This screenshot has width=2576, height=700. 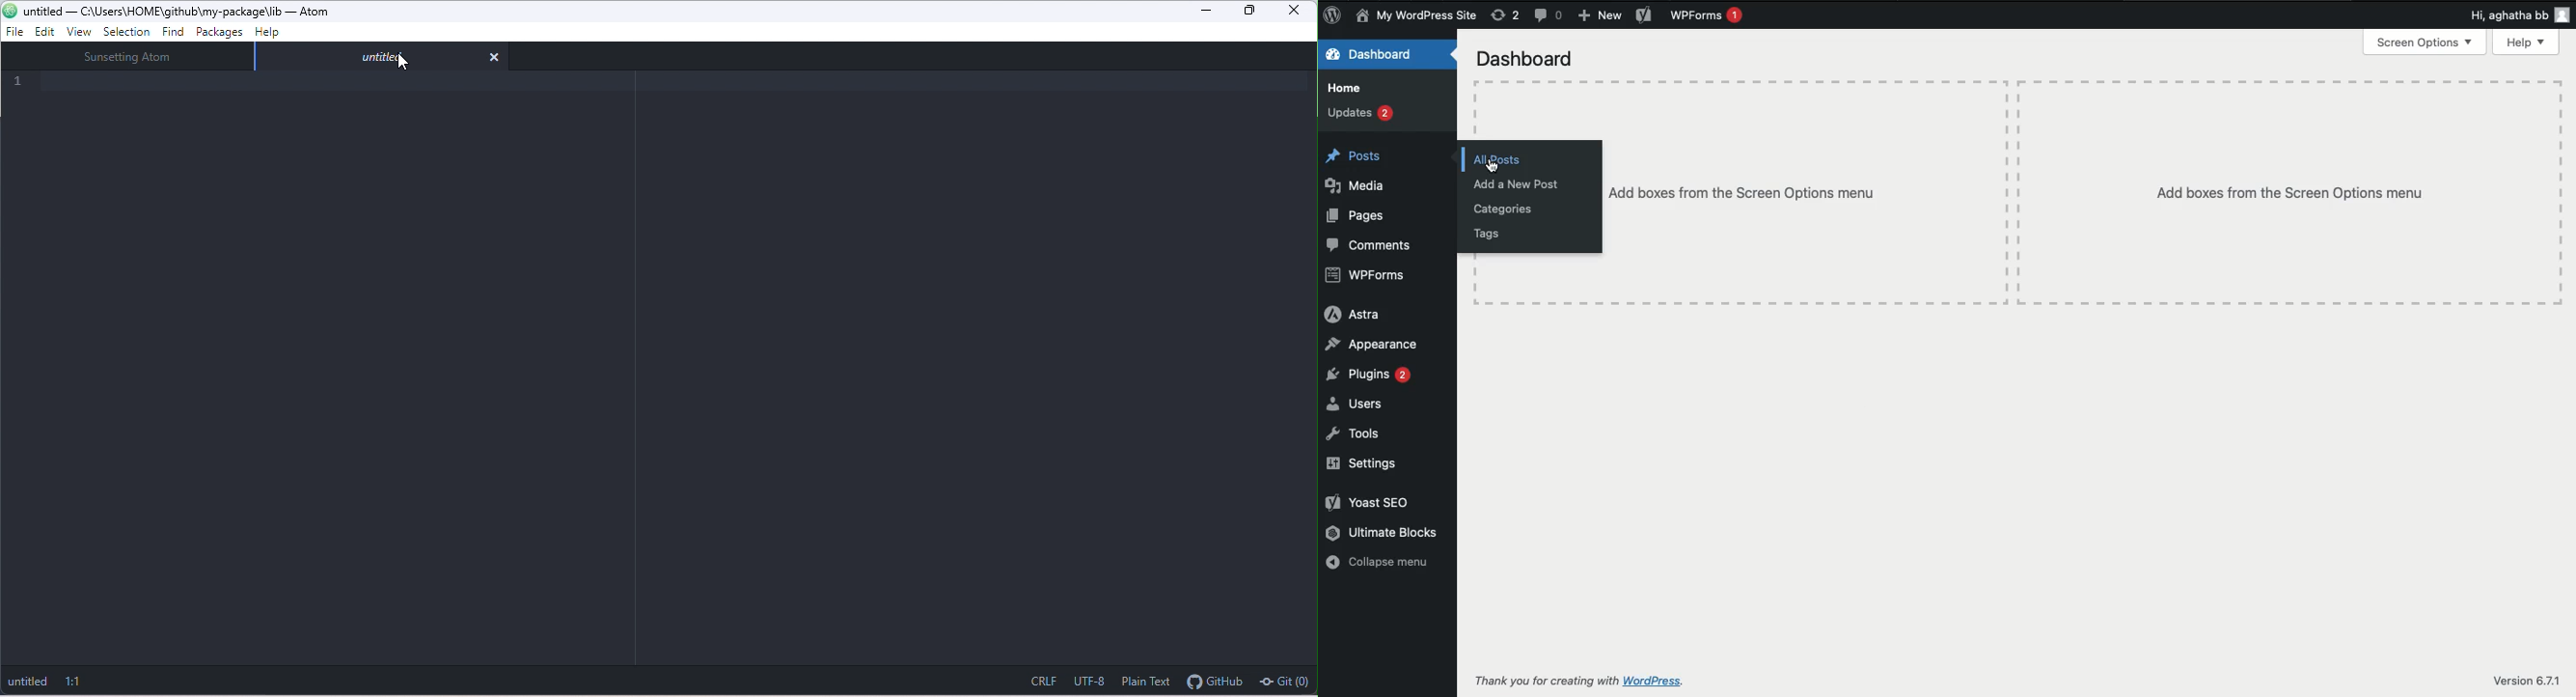 What do you see at coordinates (1745, 194) in the screenshot?
I see `Add boxes from the screen options menu` at bounding box center [1745, 194].